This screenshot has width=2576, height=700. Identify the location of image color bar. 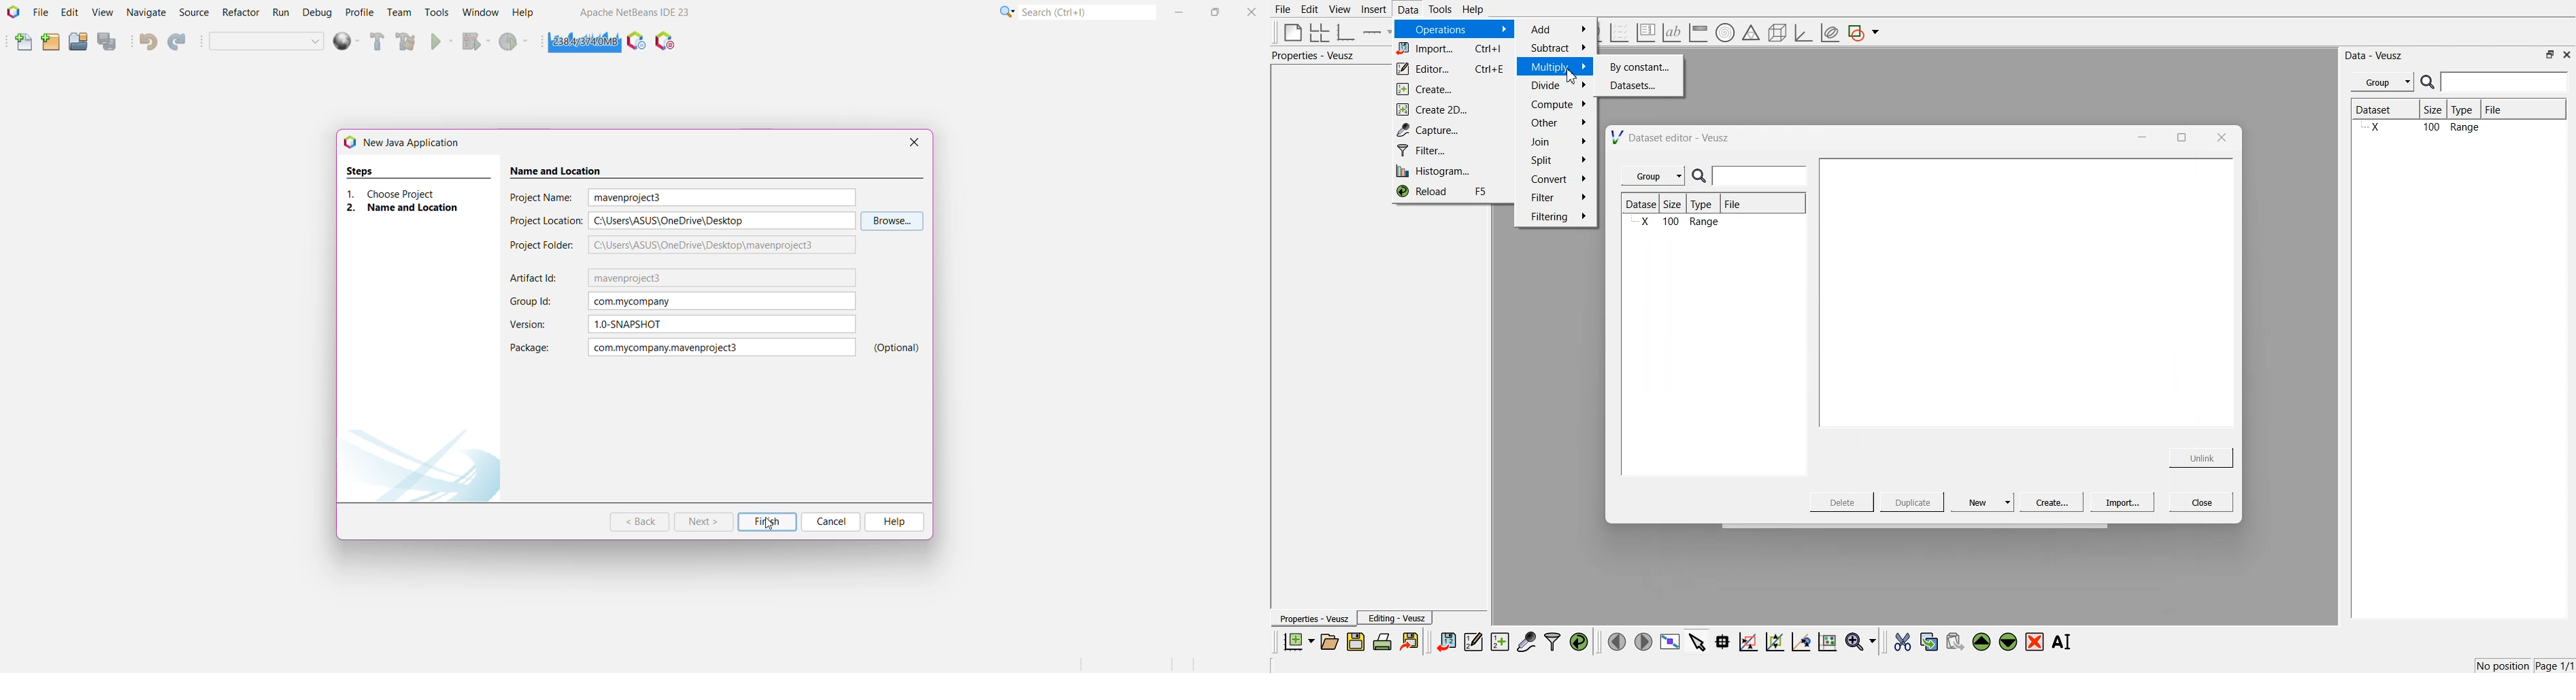
(1698, 33).